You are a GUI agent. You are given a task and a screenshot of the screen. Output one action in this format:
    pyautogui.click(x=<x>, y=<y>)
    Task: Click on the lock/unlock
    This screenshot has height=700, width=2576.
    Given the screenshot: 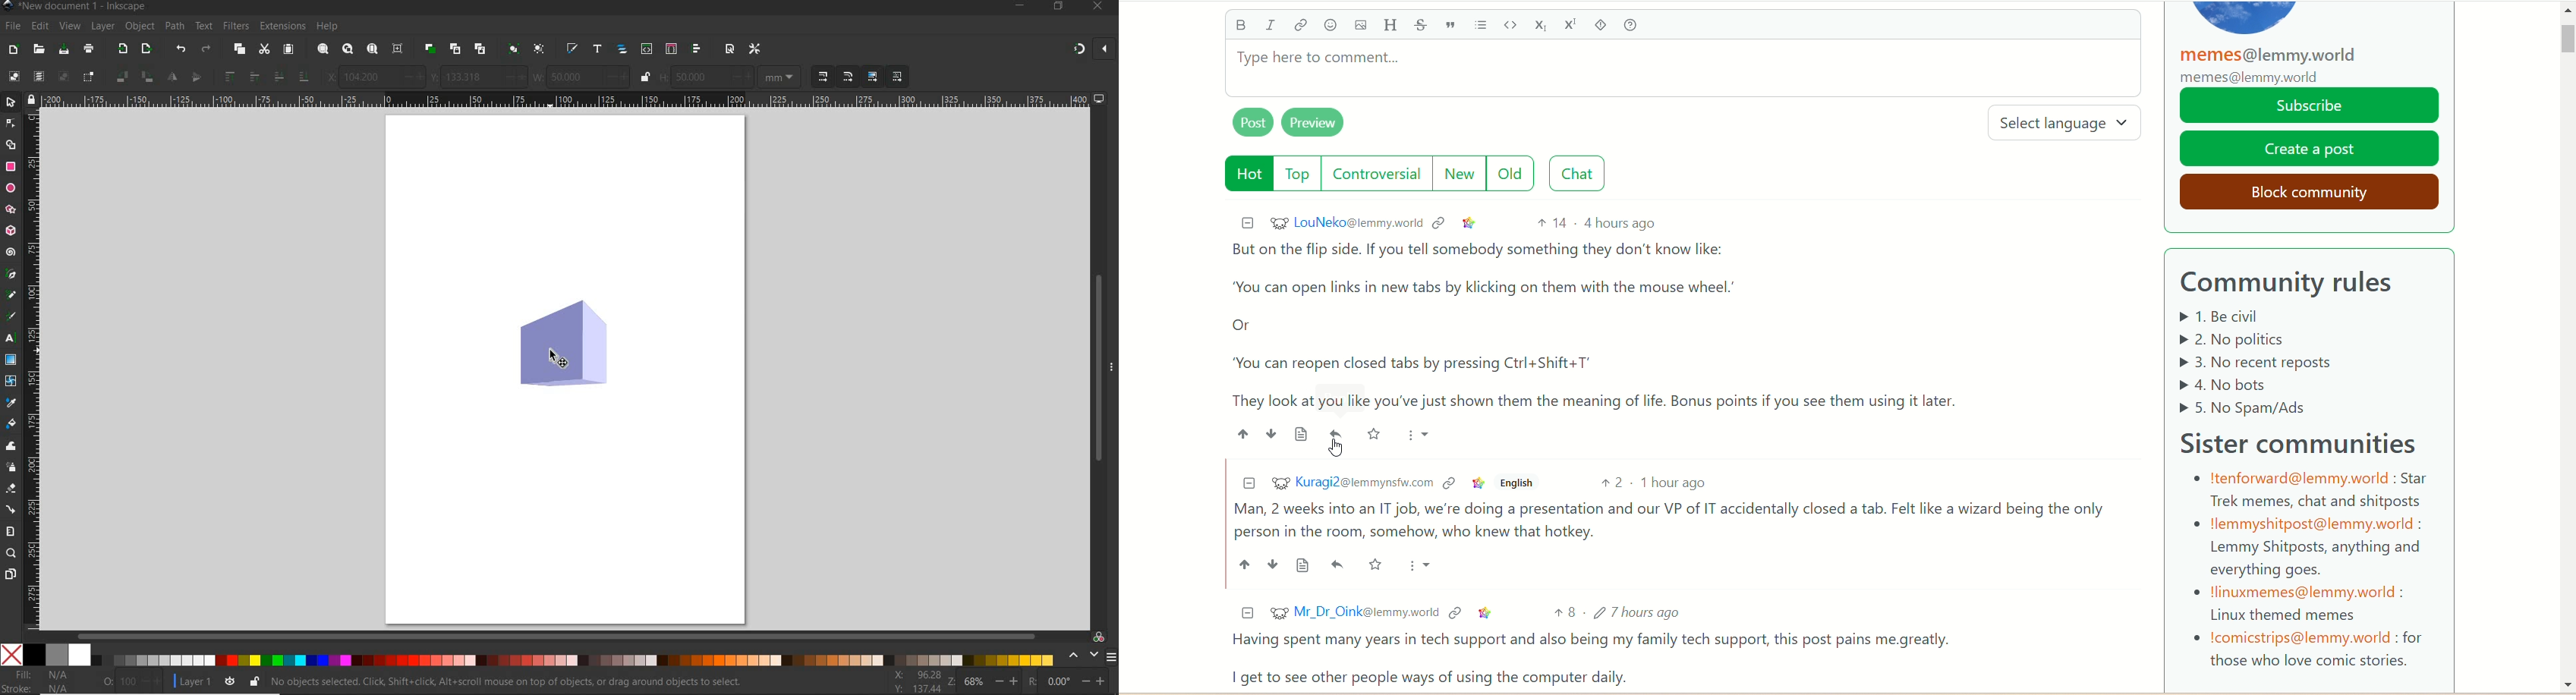 What is the action you would take?
    pyautogui.click(x=645, y=77)
    